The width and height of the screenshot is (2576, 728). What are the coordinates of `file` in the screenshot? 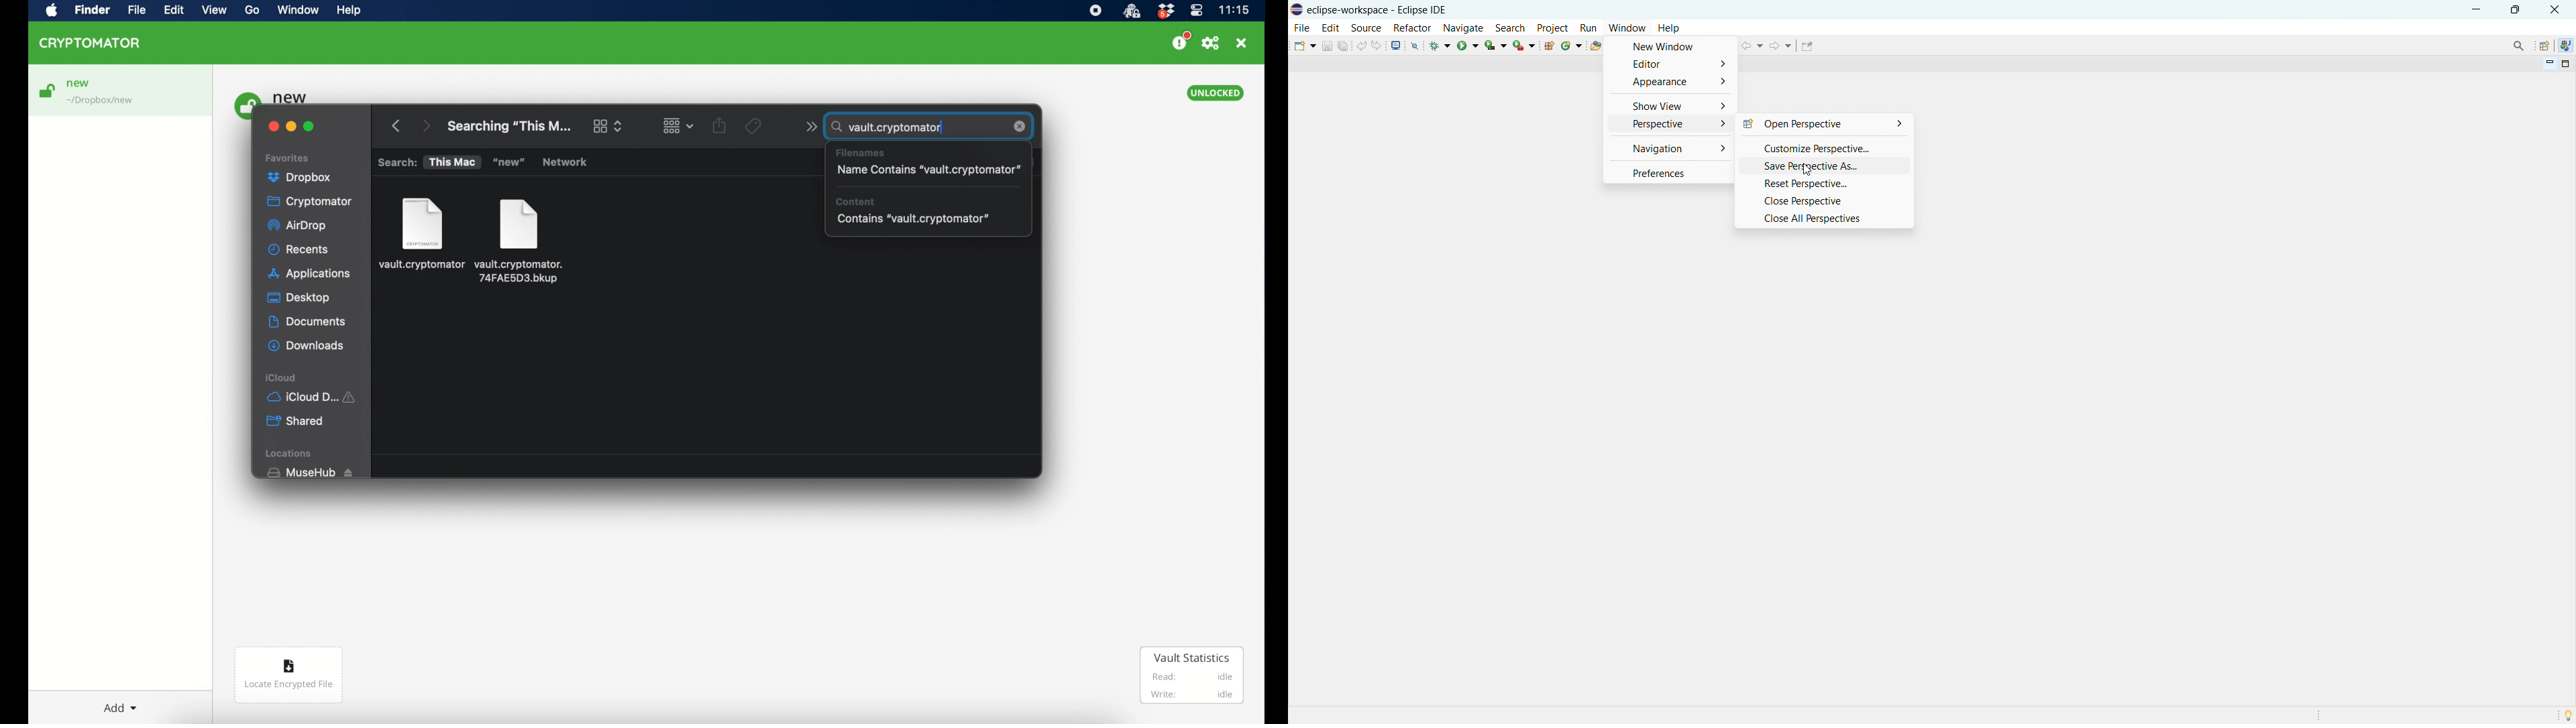 It's located at (519, 242).